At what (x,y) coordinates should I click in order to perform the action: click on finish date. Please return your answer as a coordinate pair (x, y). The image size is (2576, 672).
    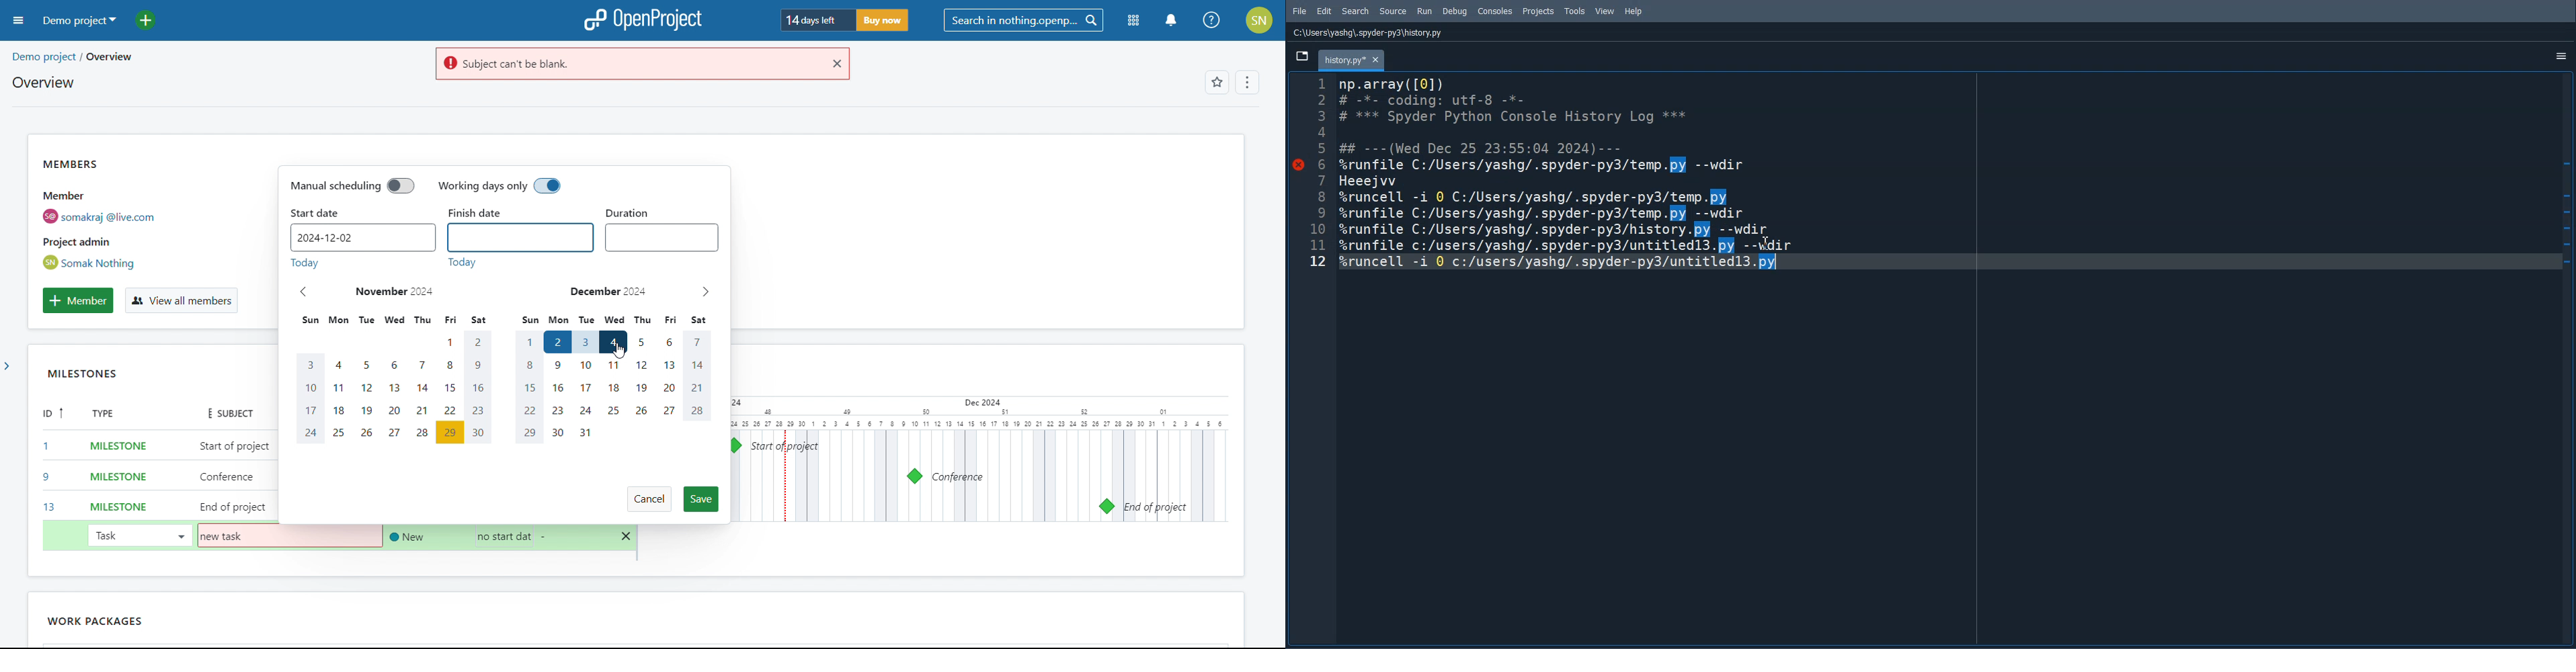
    Looking at the image, I should click on (485, 213).